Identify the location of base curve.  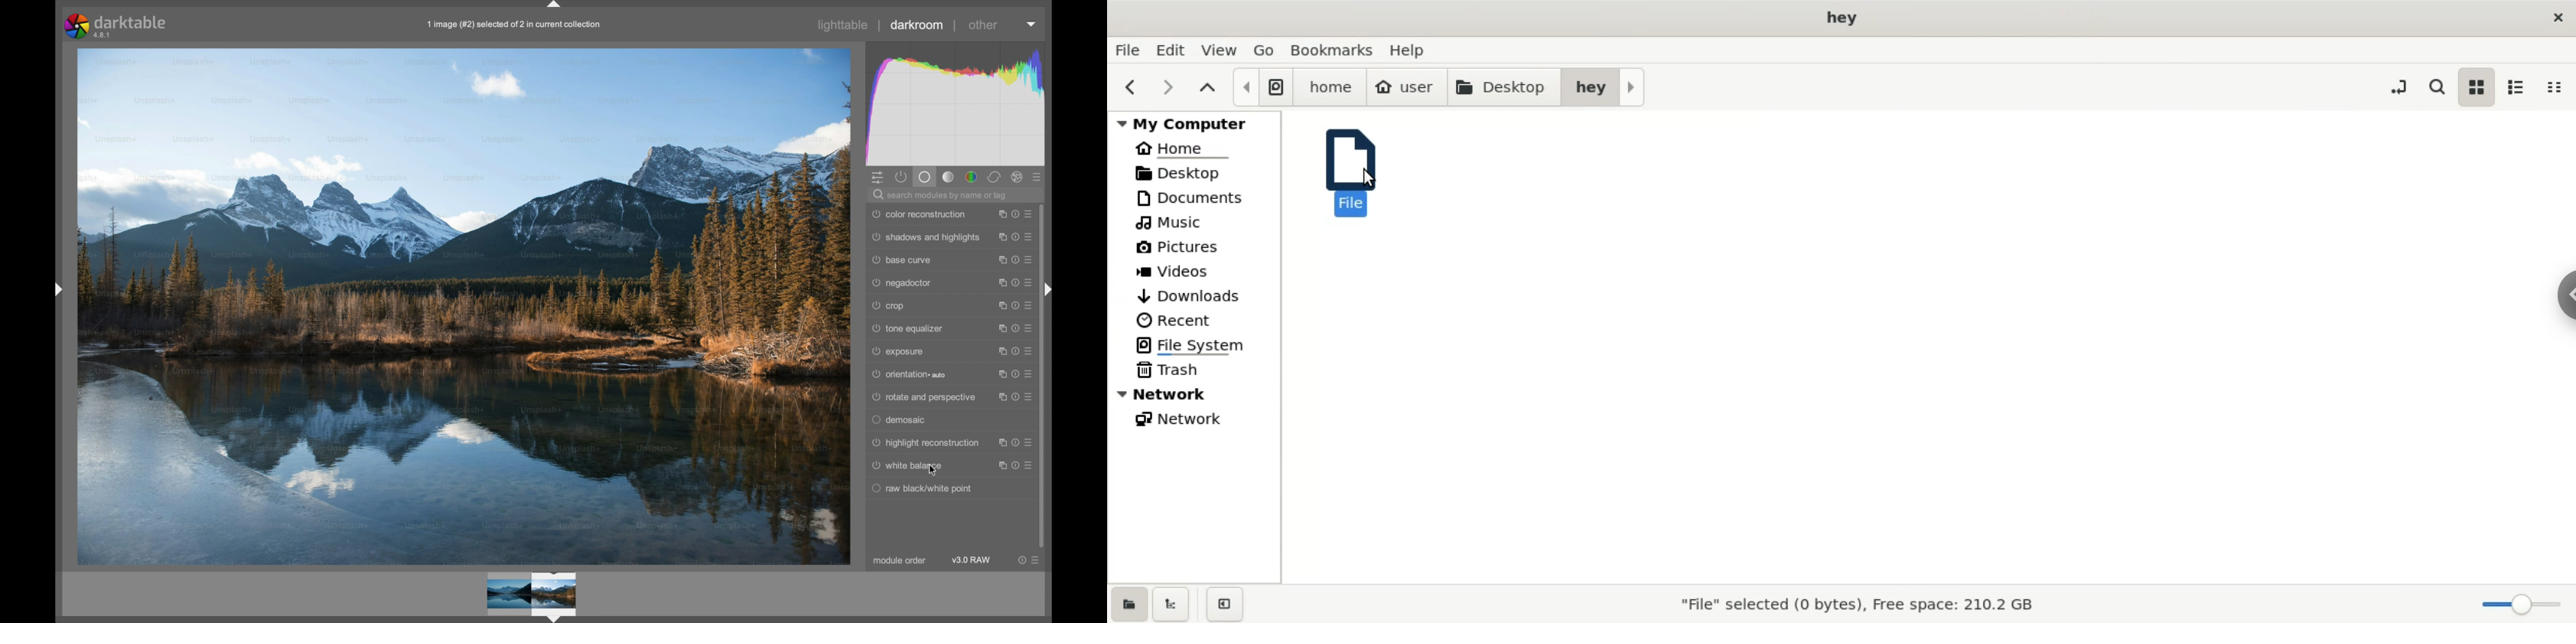
(901, 260).